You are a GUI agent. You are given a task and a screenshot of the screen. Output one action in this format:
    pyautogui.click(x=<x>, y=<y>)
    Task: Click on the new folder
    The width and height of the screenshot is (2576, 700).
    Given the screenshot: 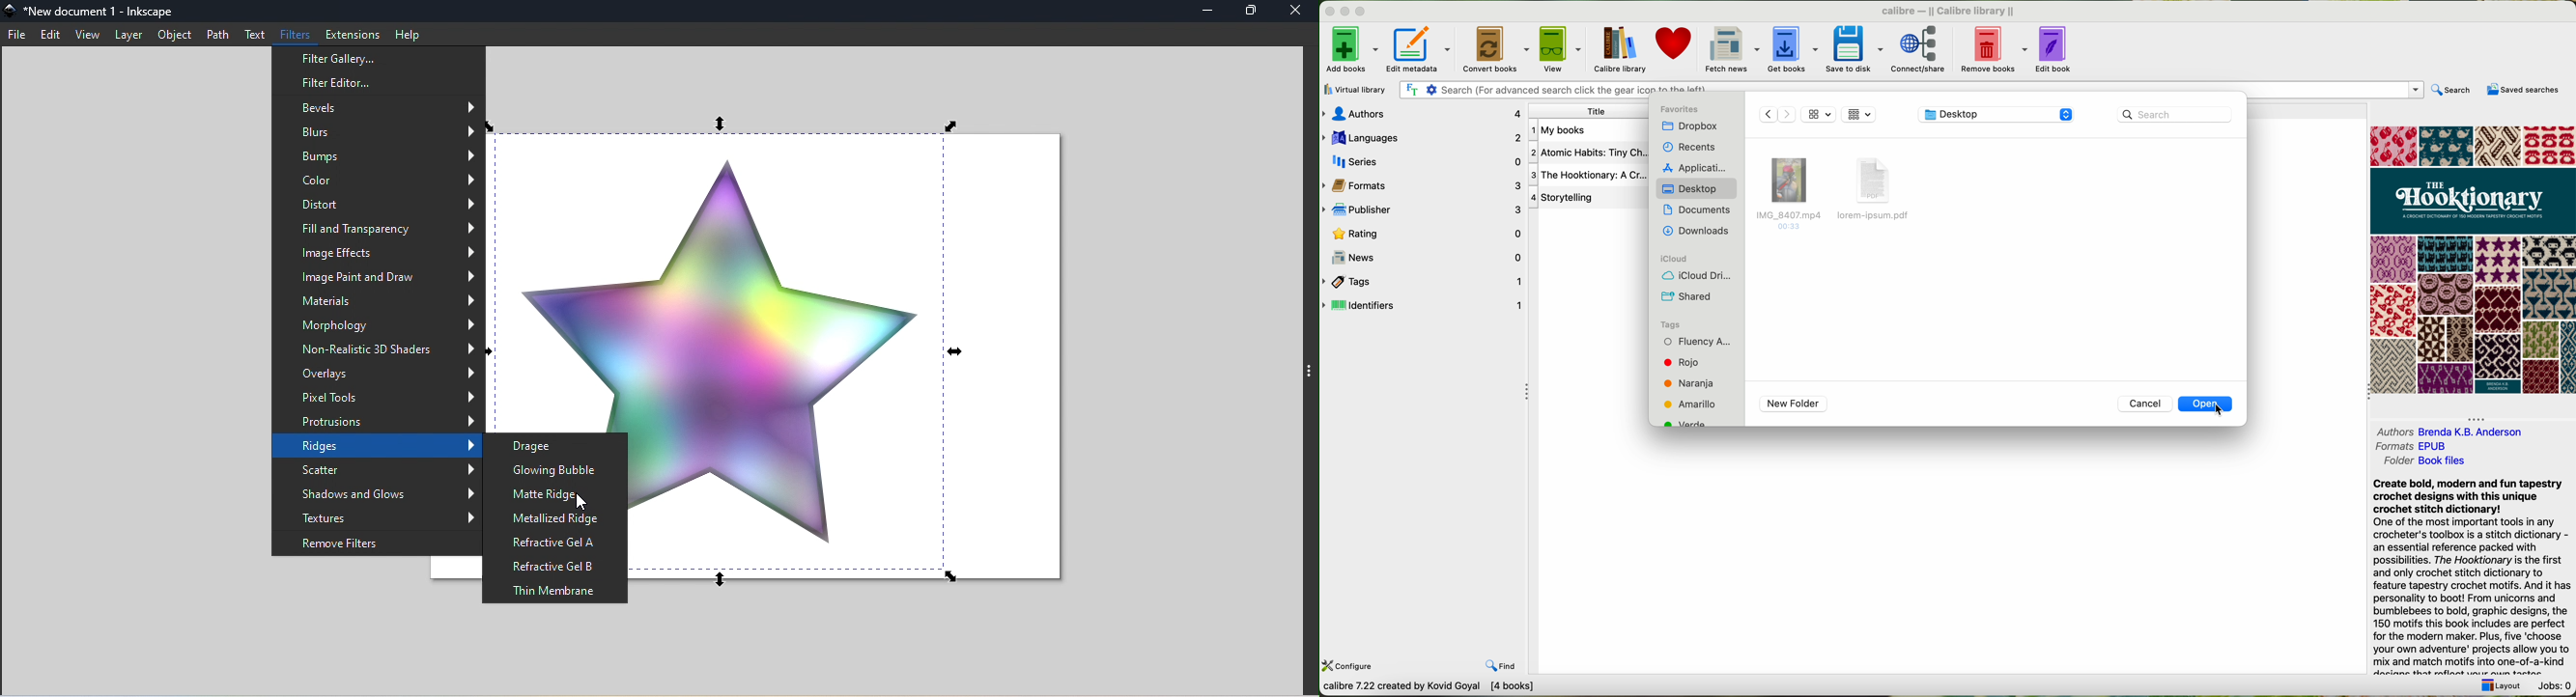 What is the action you would take?
    pyautogui.click(x=1794, y=404)
    